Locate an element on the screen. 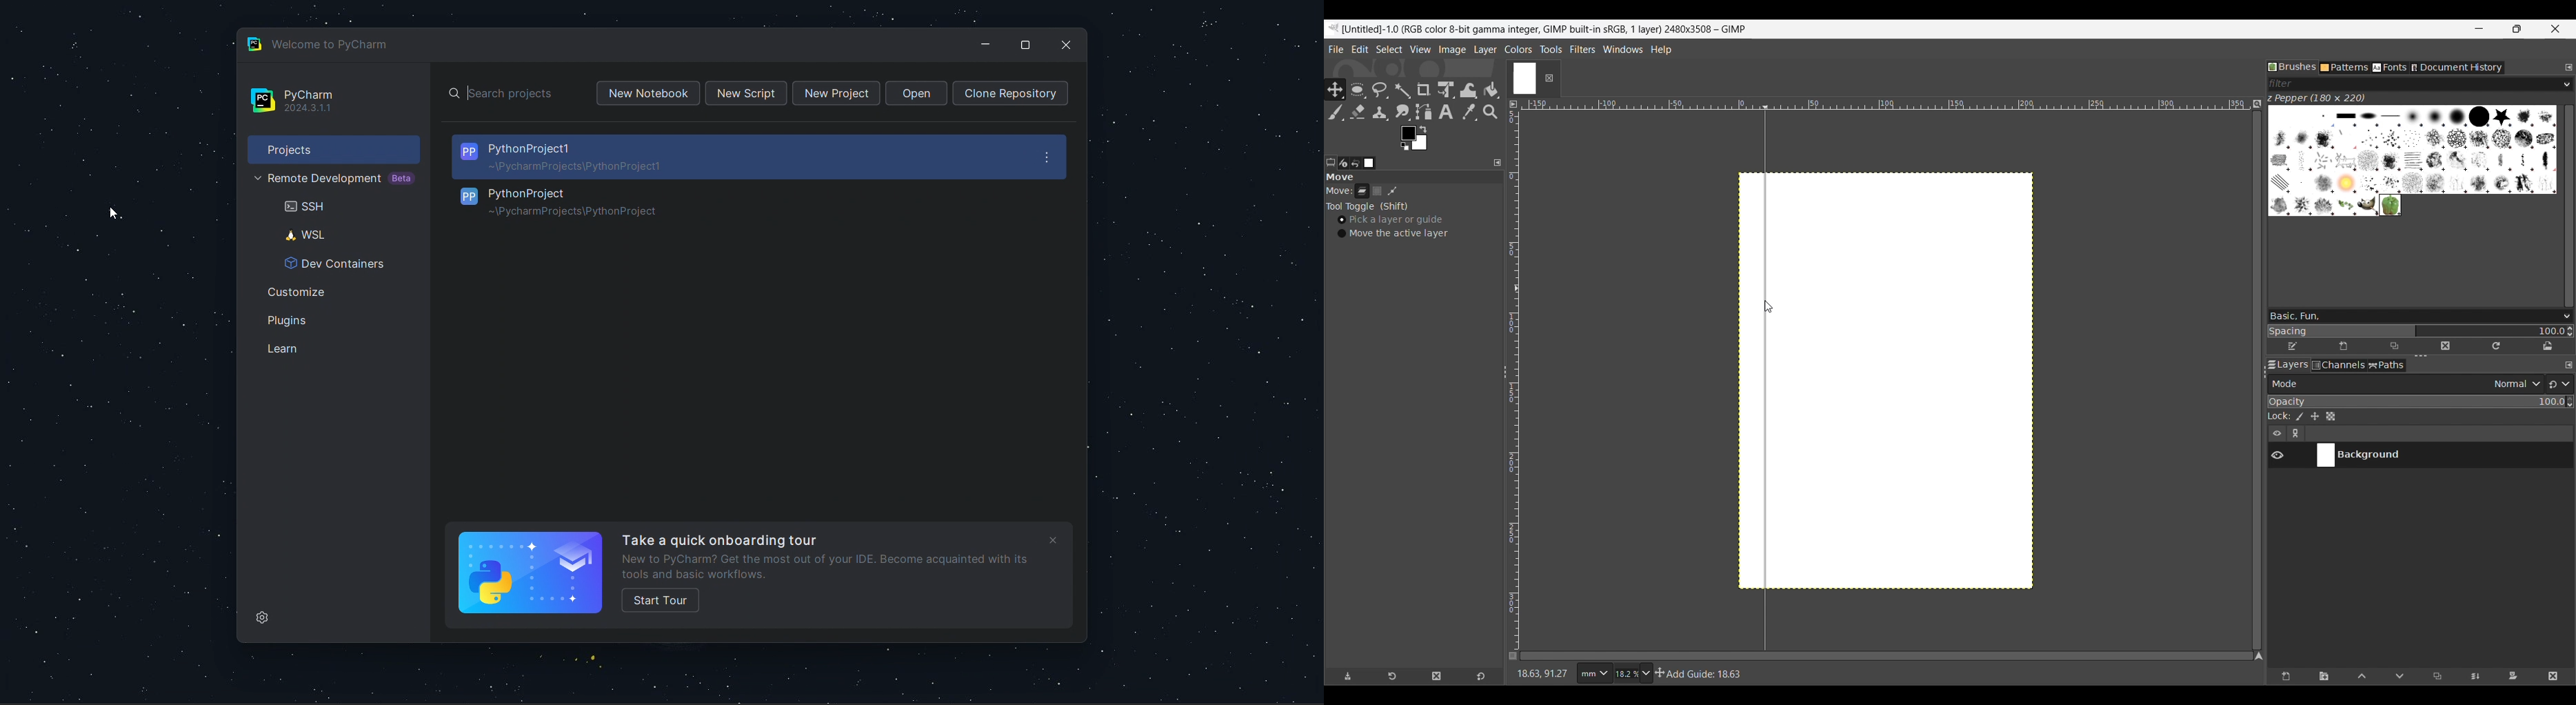 The height and width of the screenshot is (728, 2576). Project name, details and software name is located at coordinates (1548, 29).